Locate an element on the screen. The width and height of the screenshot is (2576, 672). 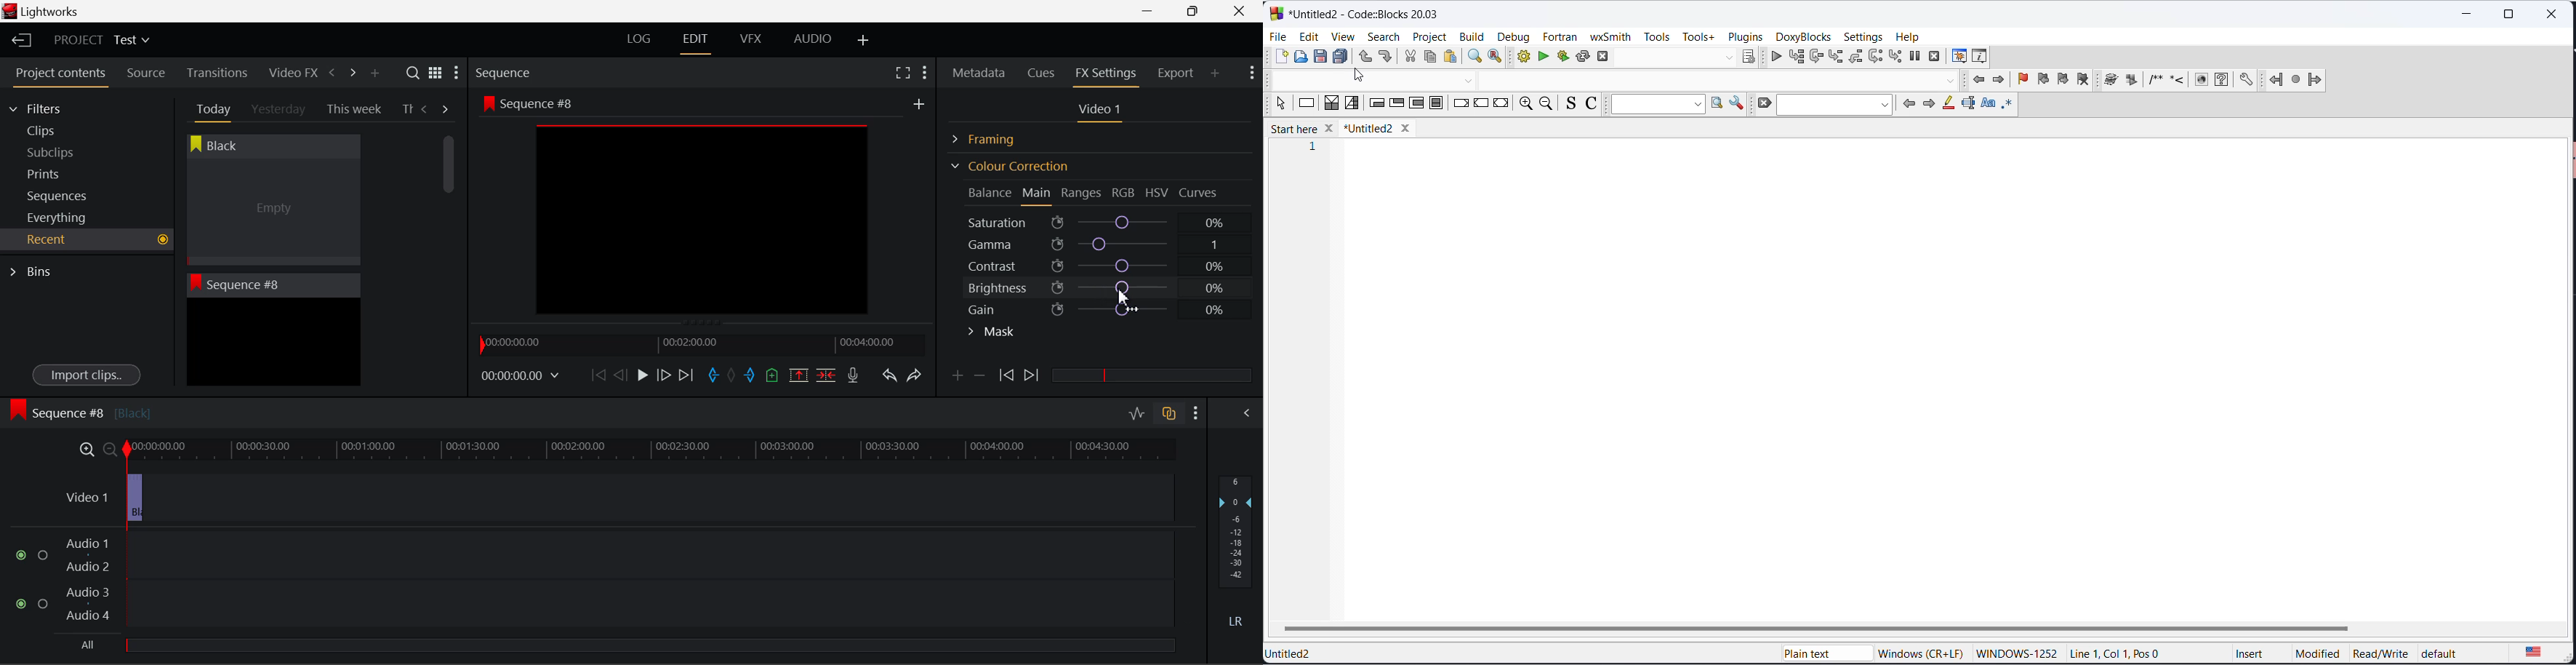
find is located at coordinates (1474, 57).